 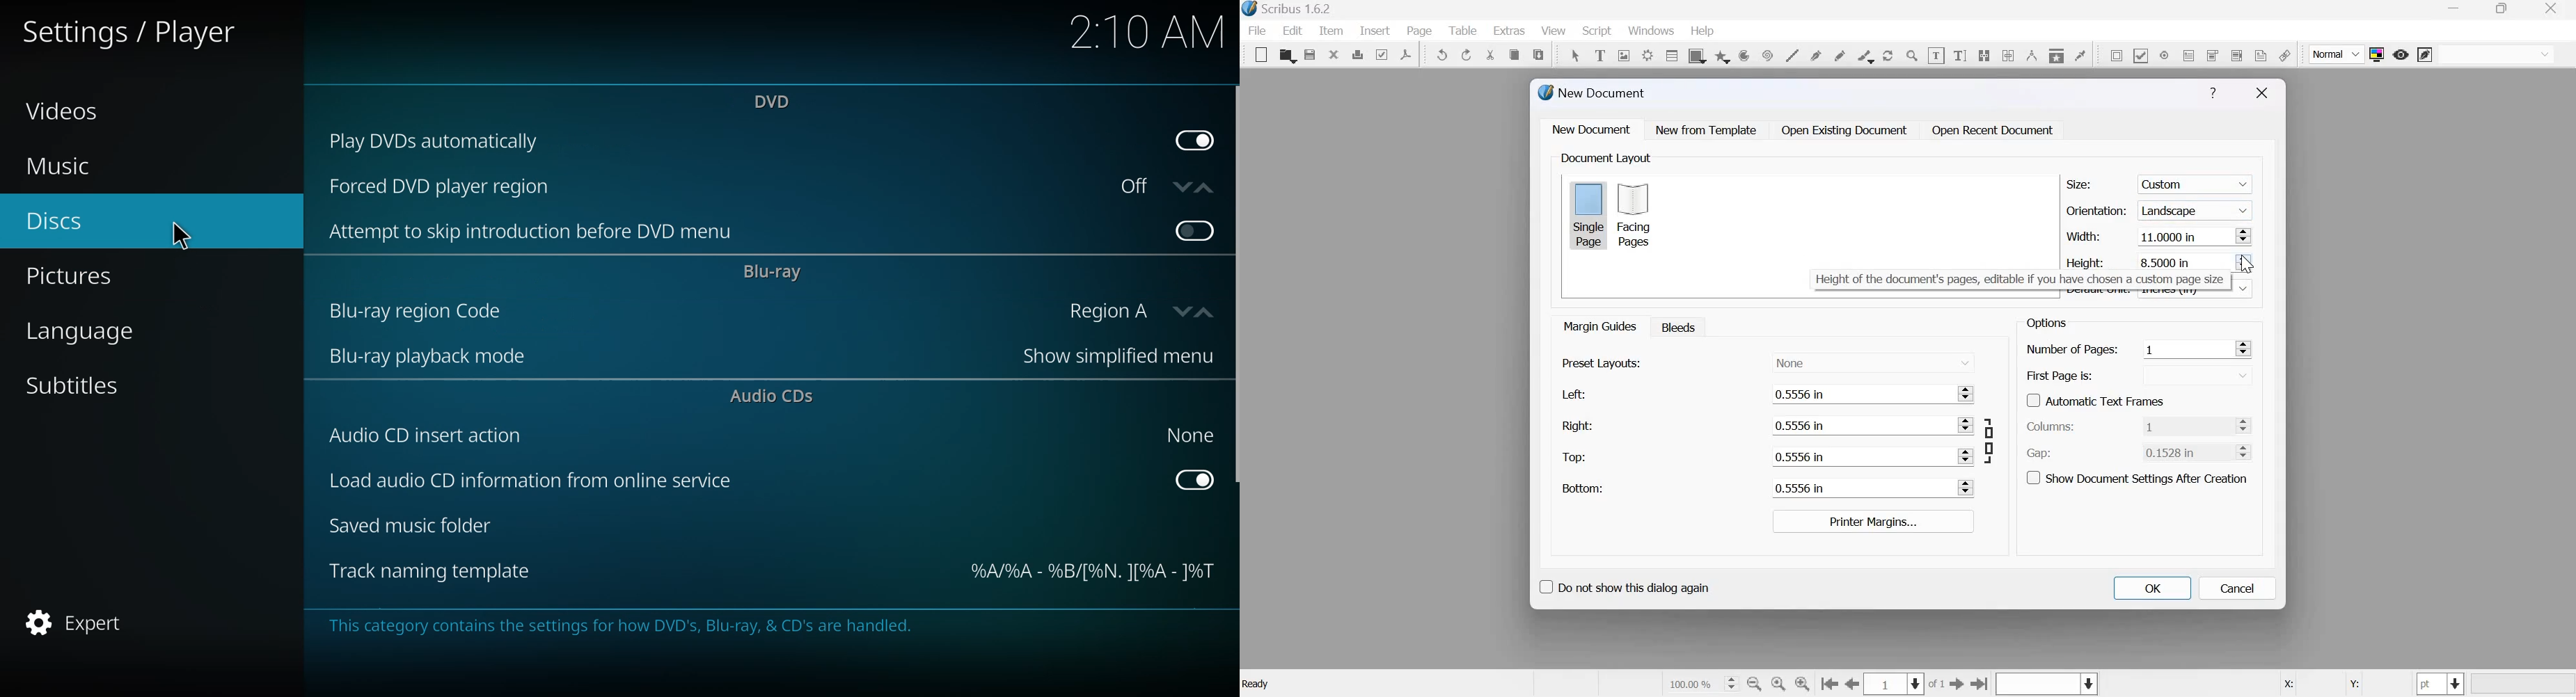 I want to click on Y:, so click(x=2352, y=684).